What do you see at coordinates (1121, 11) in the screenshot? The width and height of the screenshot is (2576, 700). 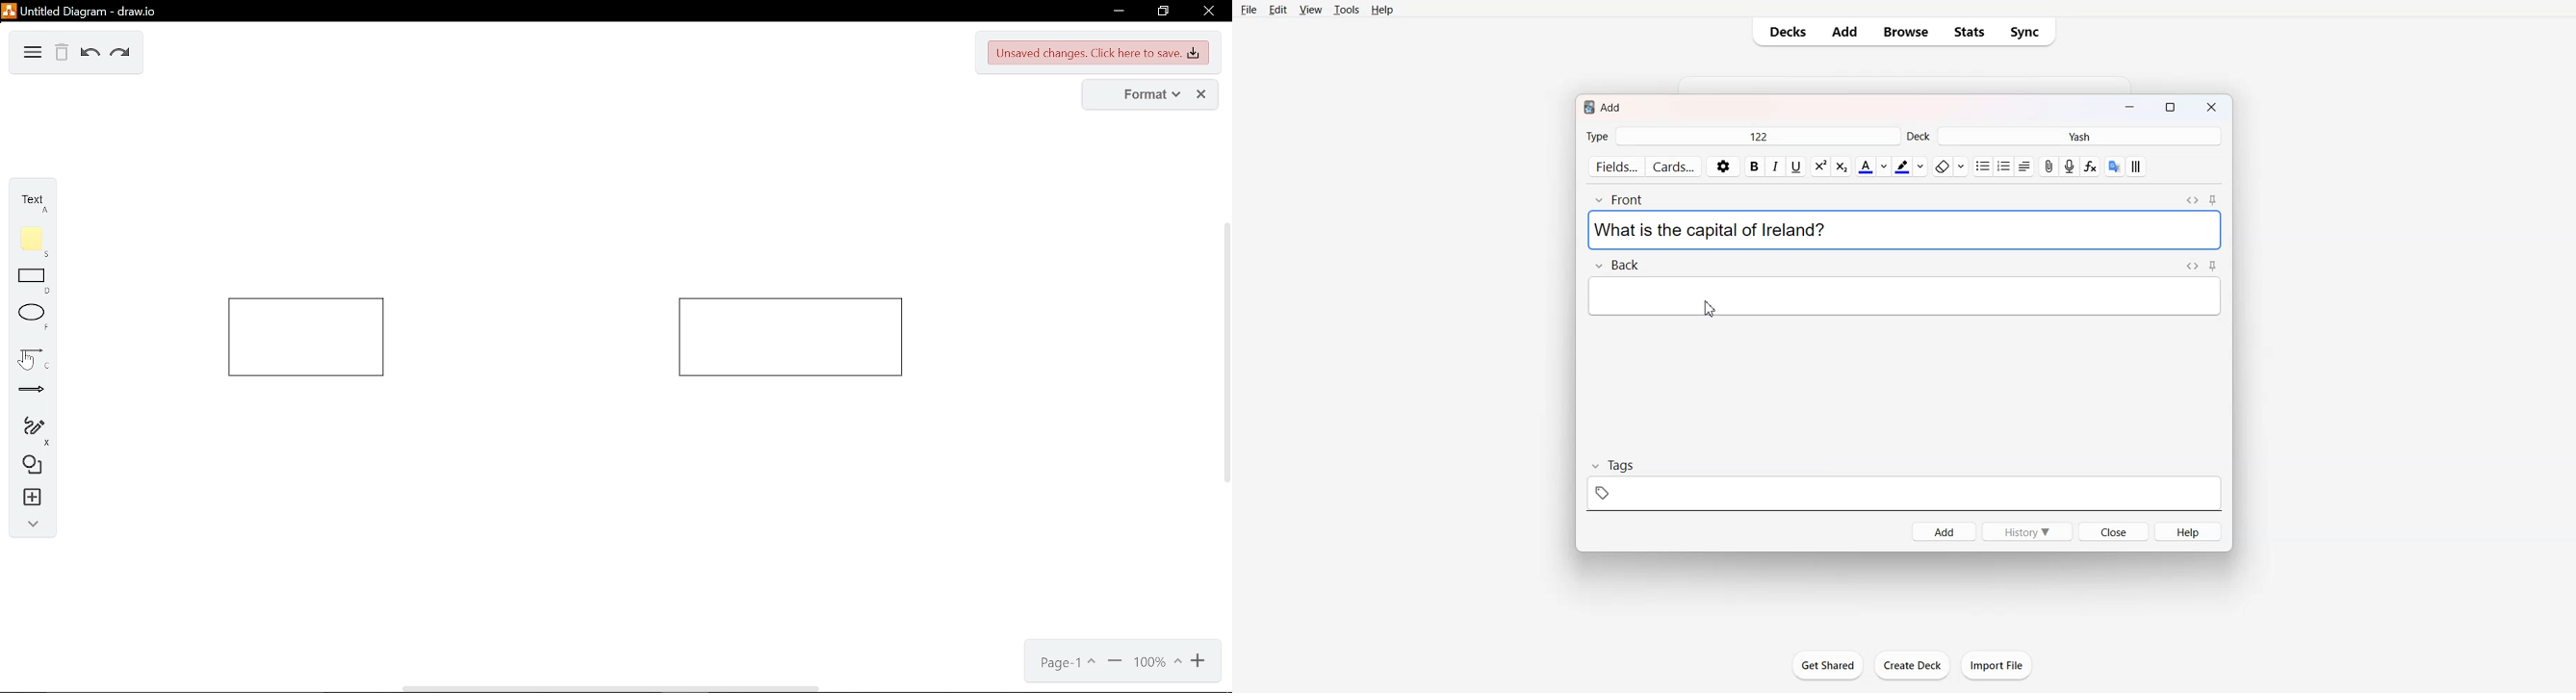 I see `minimize` at bounding box center [1121, 11].